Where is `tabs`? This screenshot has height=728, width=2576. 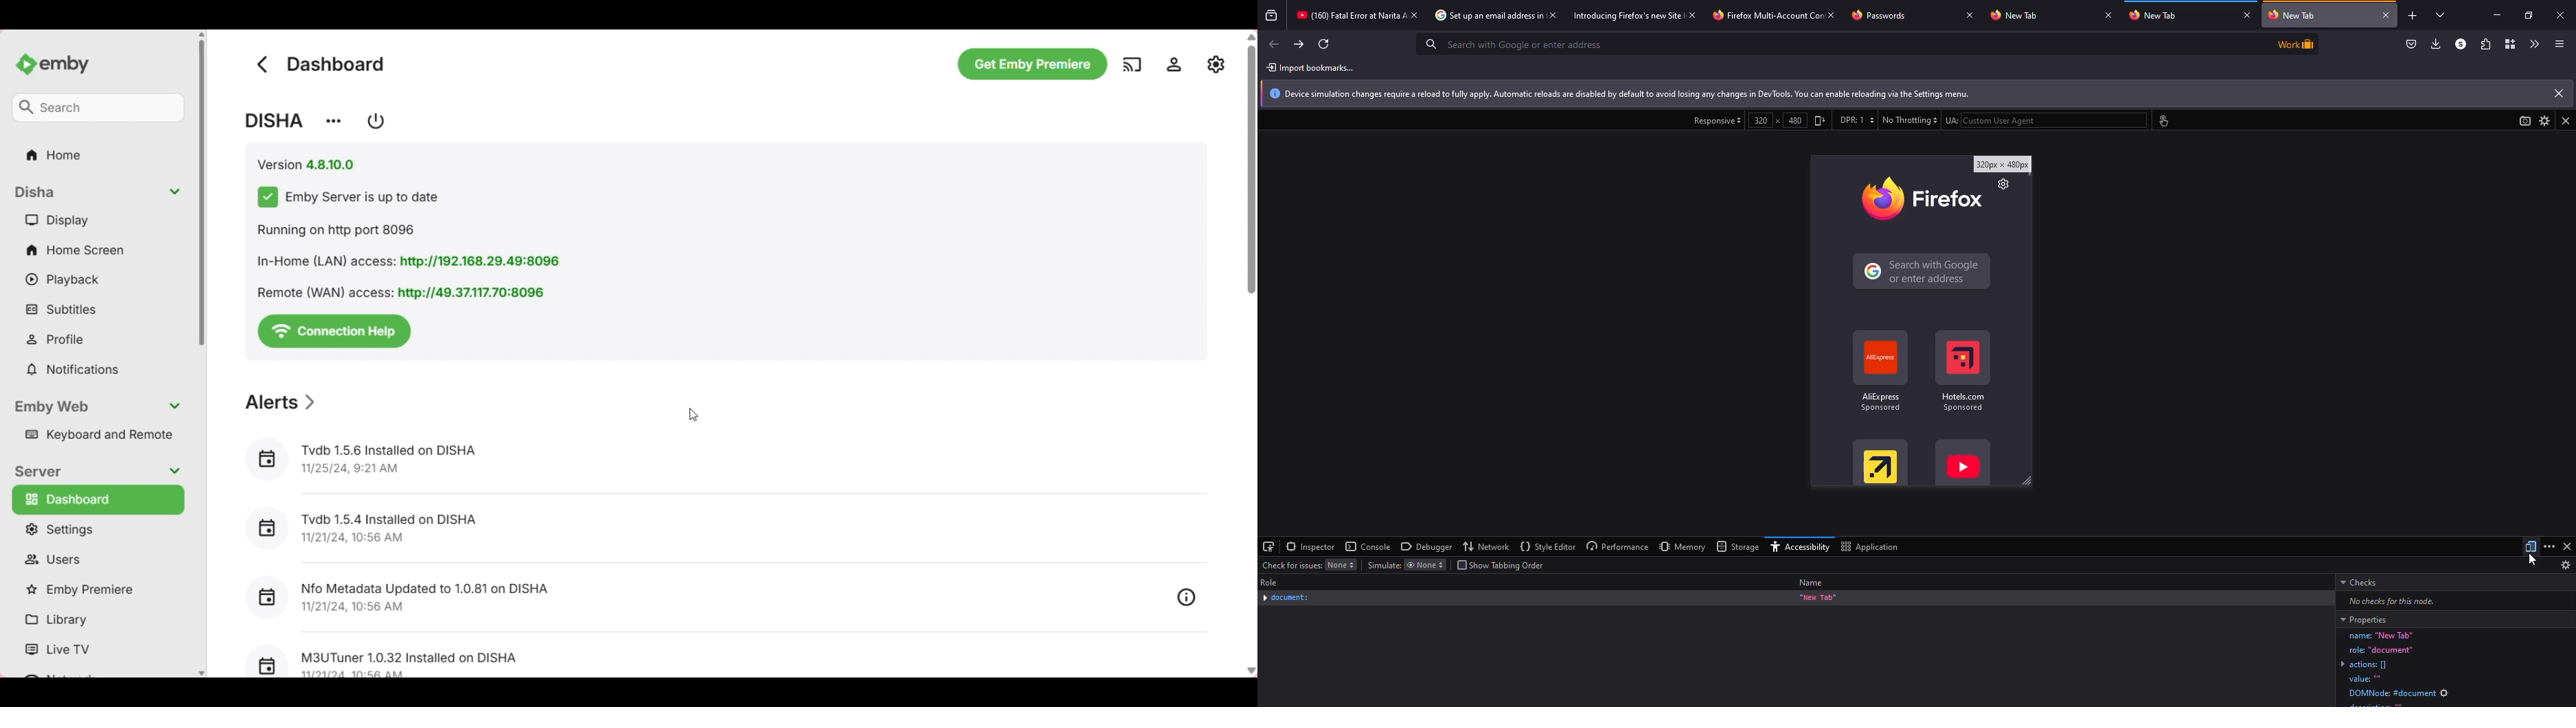 tabs is located at coordinates (2441, 16).